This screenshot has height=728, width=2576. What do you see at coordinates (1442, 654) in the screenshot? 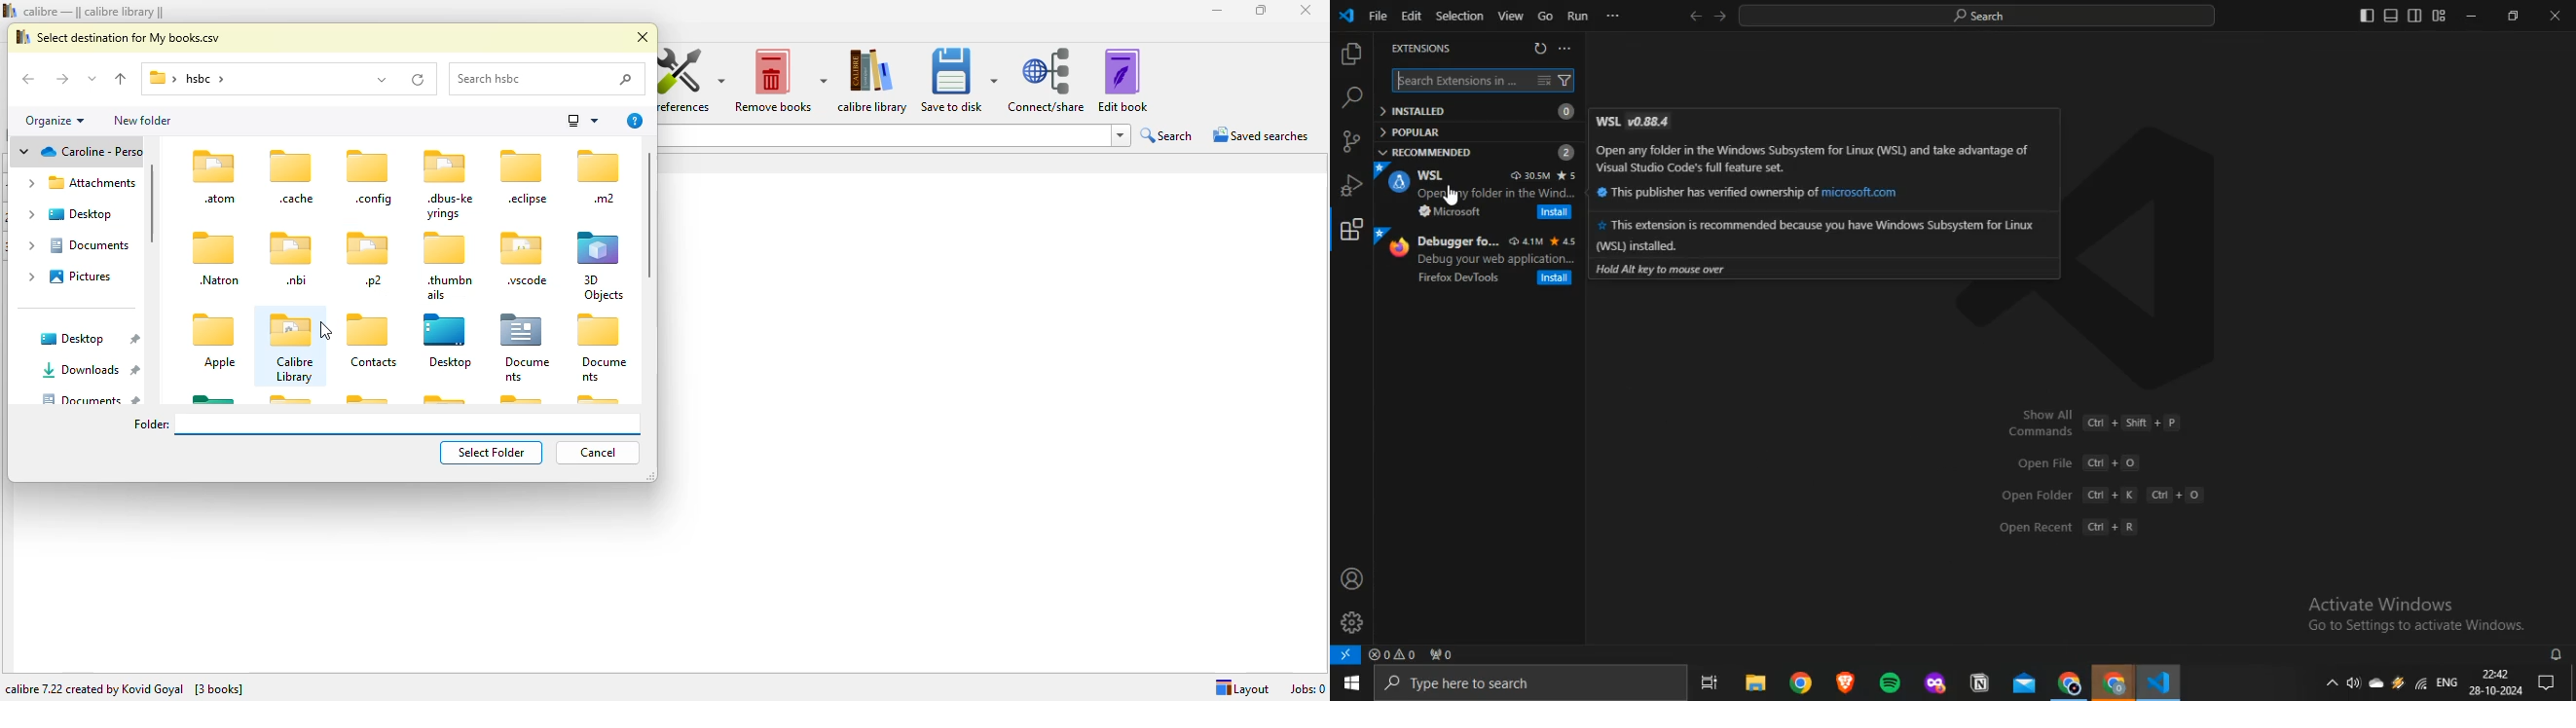
I see `no ports forwarded` at bounding box center [1442, 654].